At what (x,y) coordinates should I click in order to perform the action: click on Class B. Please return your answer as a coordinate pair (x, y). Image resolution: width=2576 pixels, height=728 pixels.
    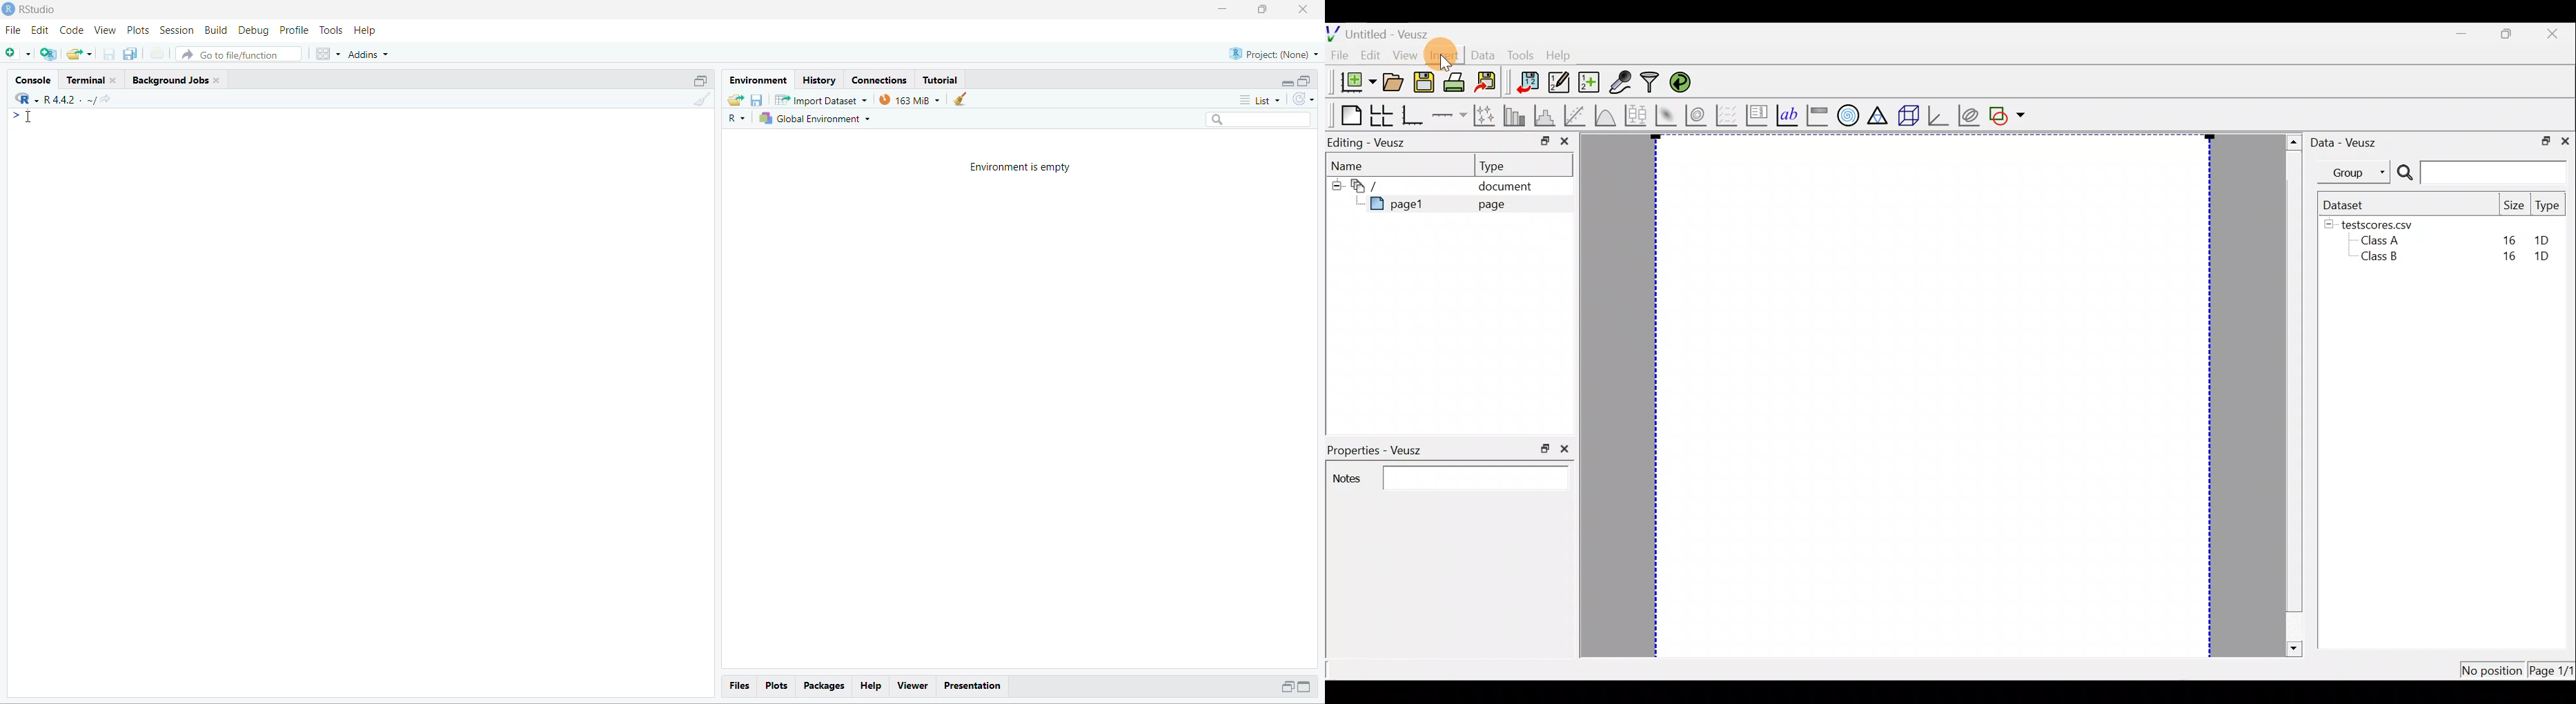
    Looking at the image, I should click on (2377, 259).